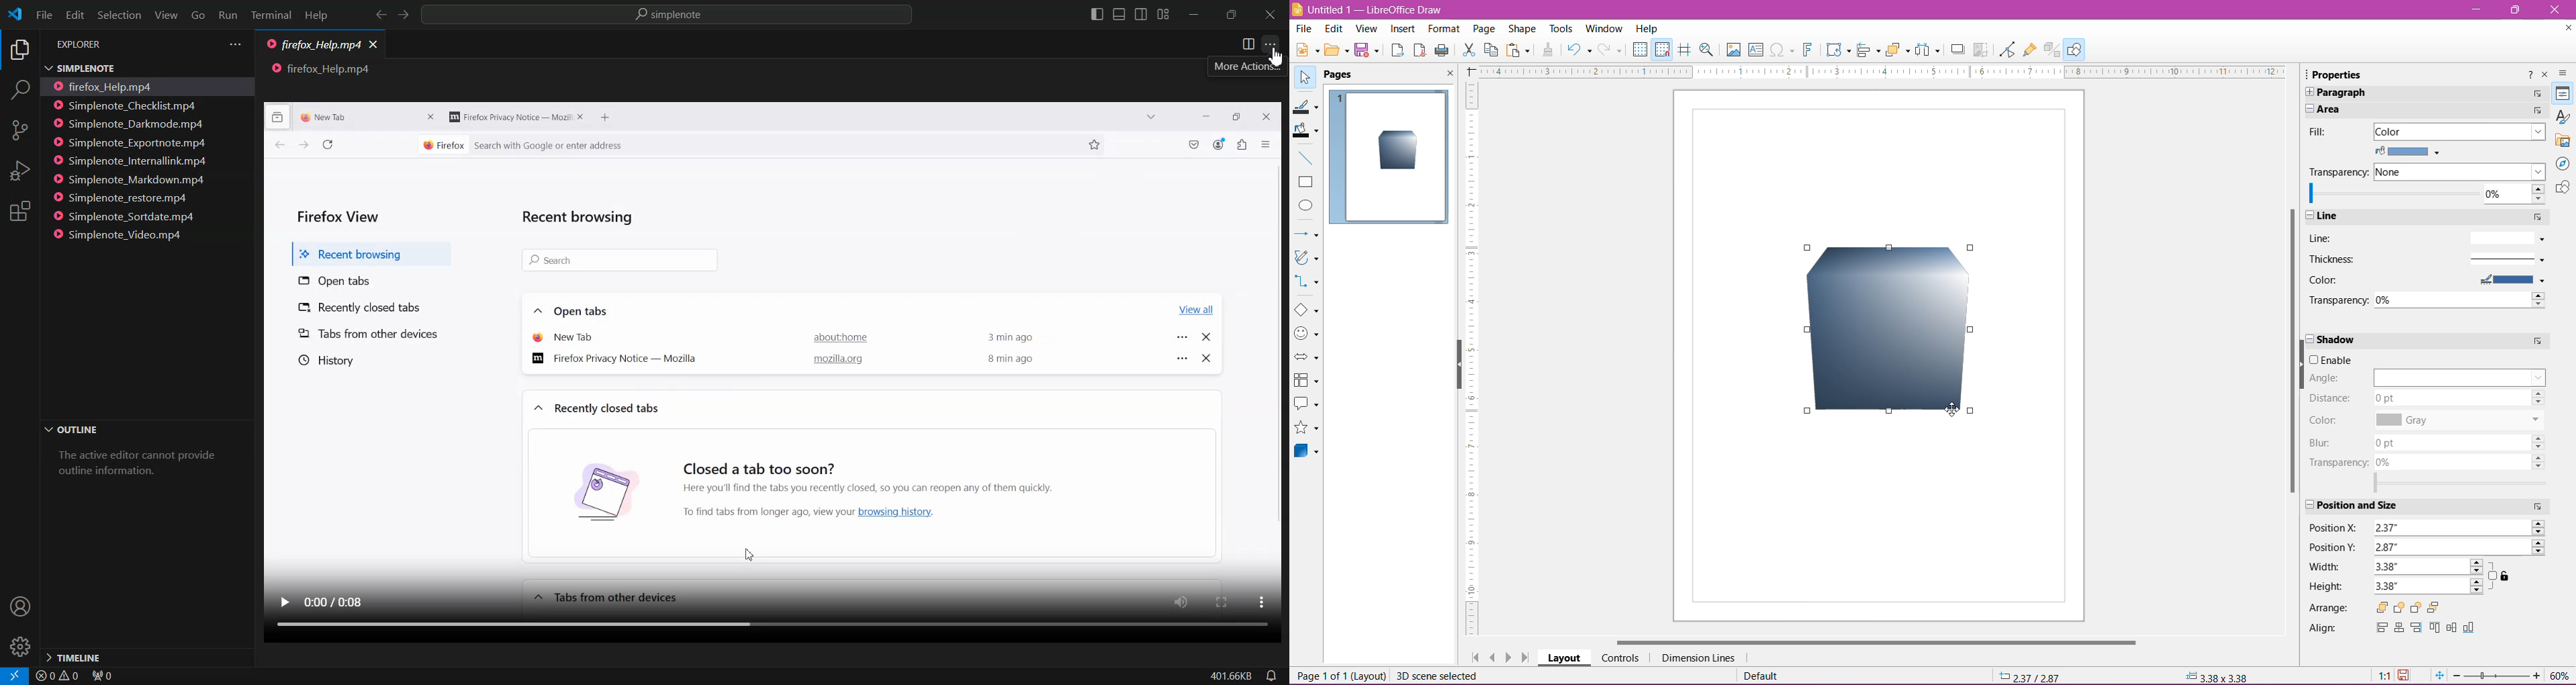 This screenshot has width=2576, height=700. What do you see at coordinates (2031, 50) in the screenshot?
I see `Show Gluepoint Functions` at bounding box center [2031, 50].